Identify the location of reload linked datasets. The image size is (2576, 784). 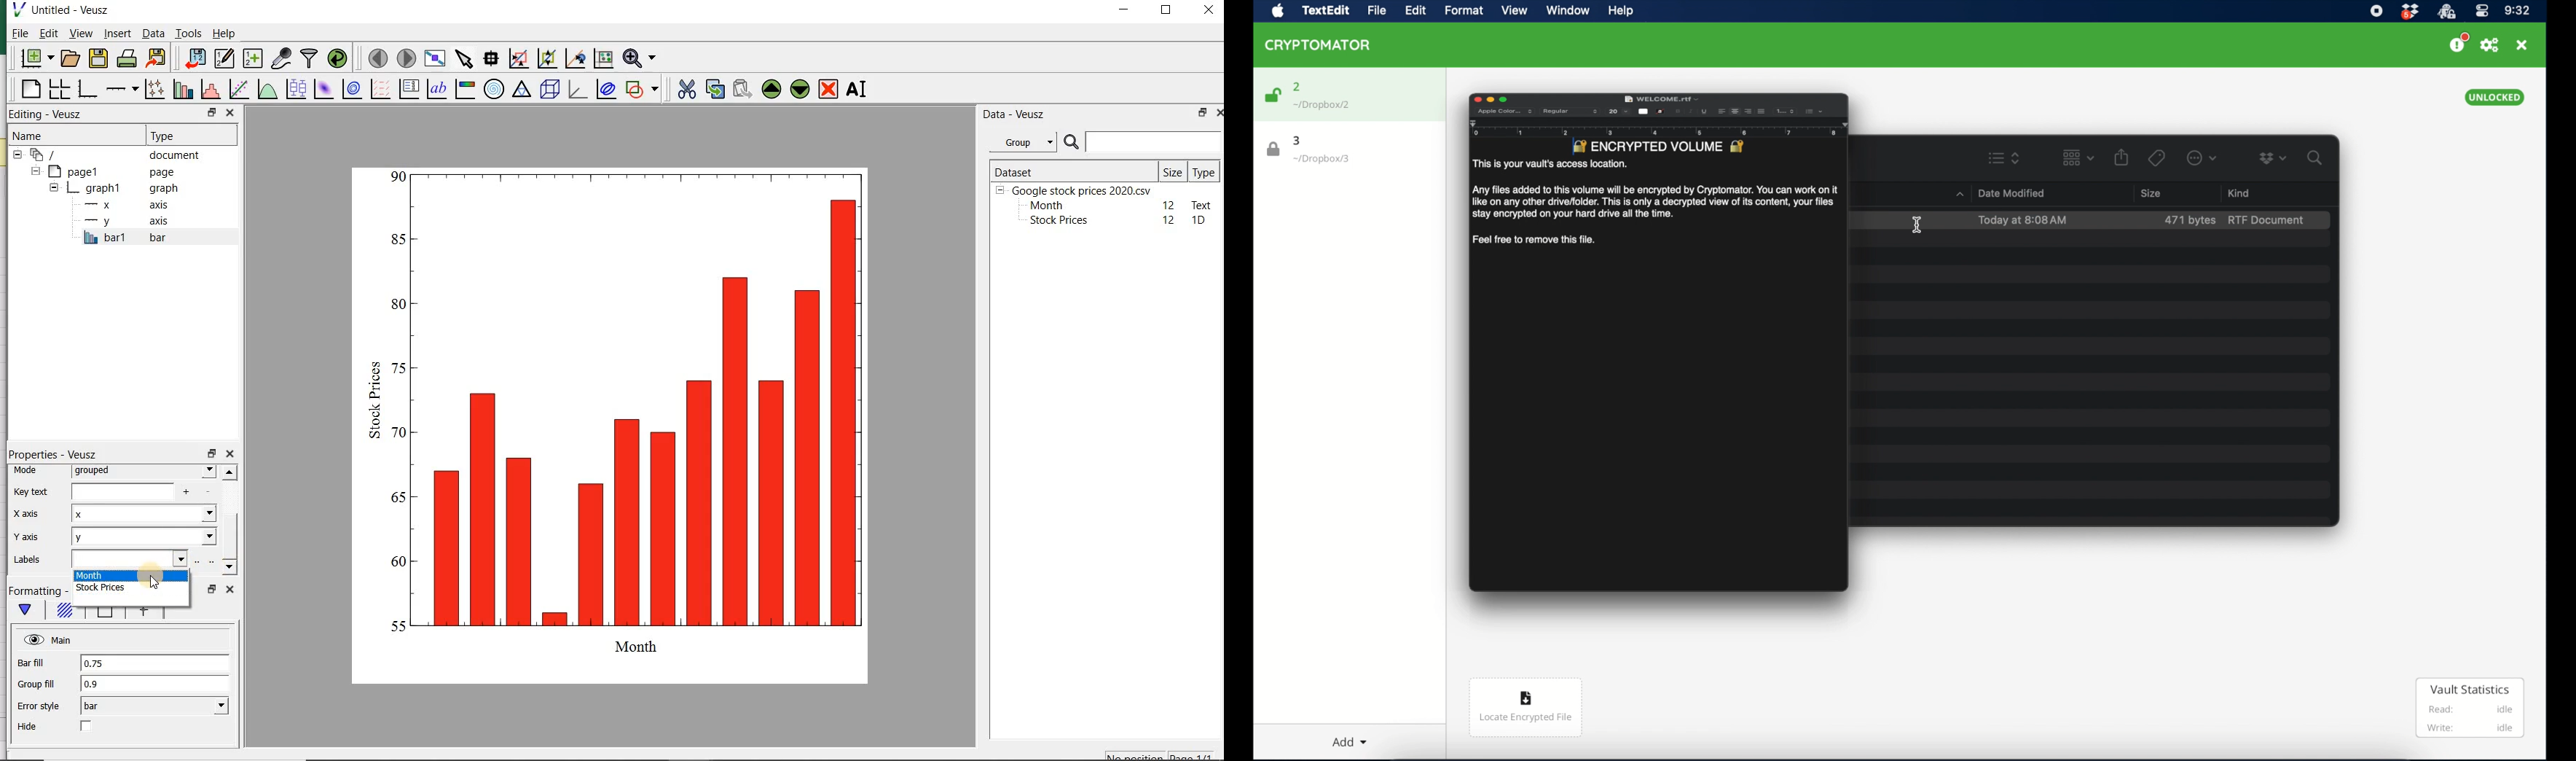
(340, 59).